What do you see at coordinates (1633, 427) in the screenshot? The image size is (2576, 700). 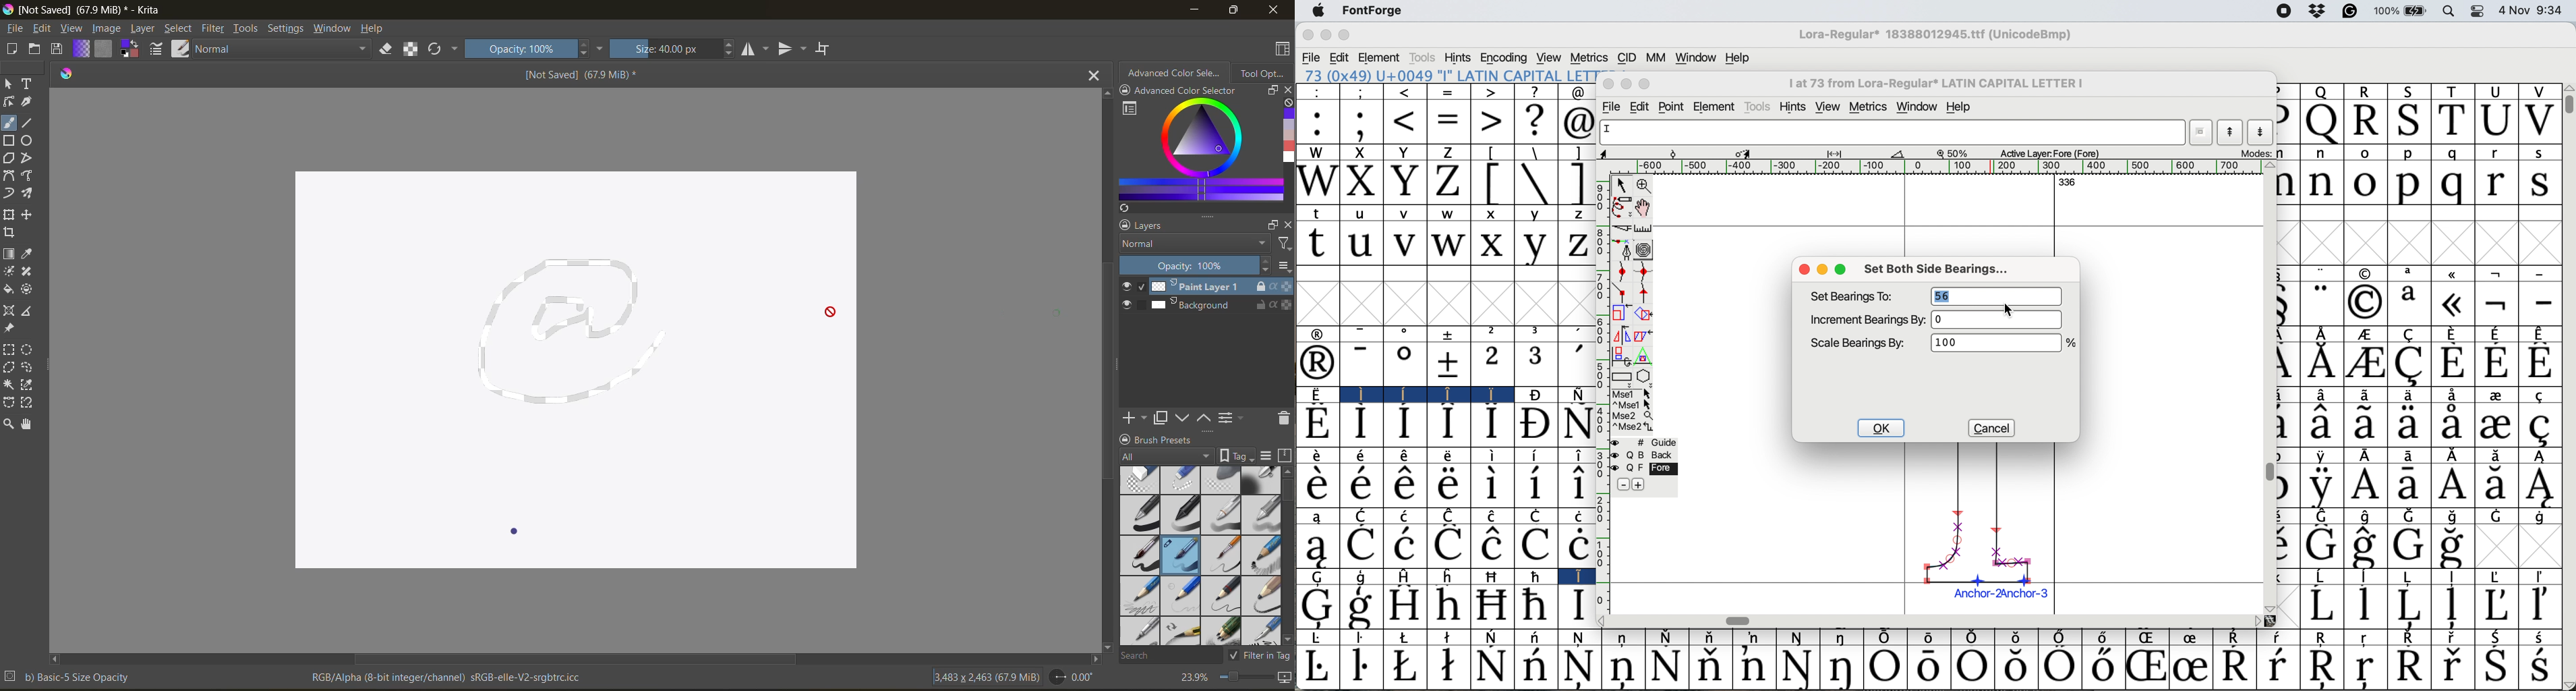 I see `Mse 2^` at bounding box center [1633, 427].